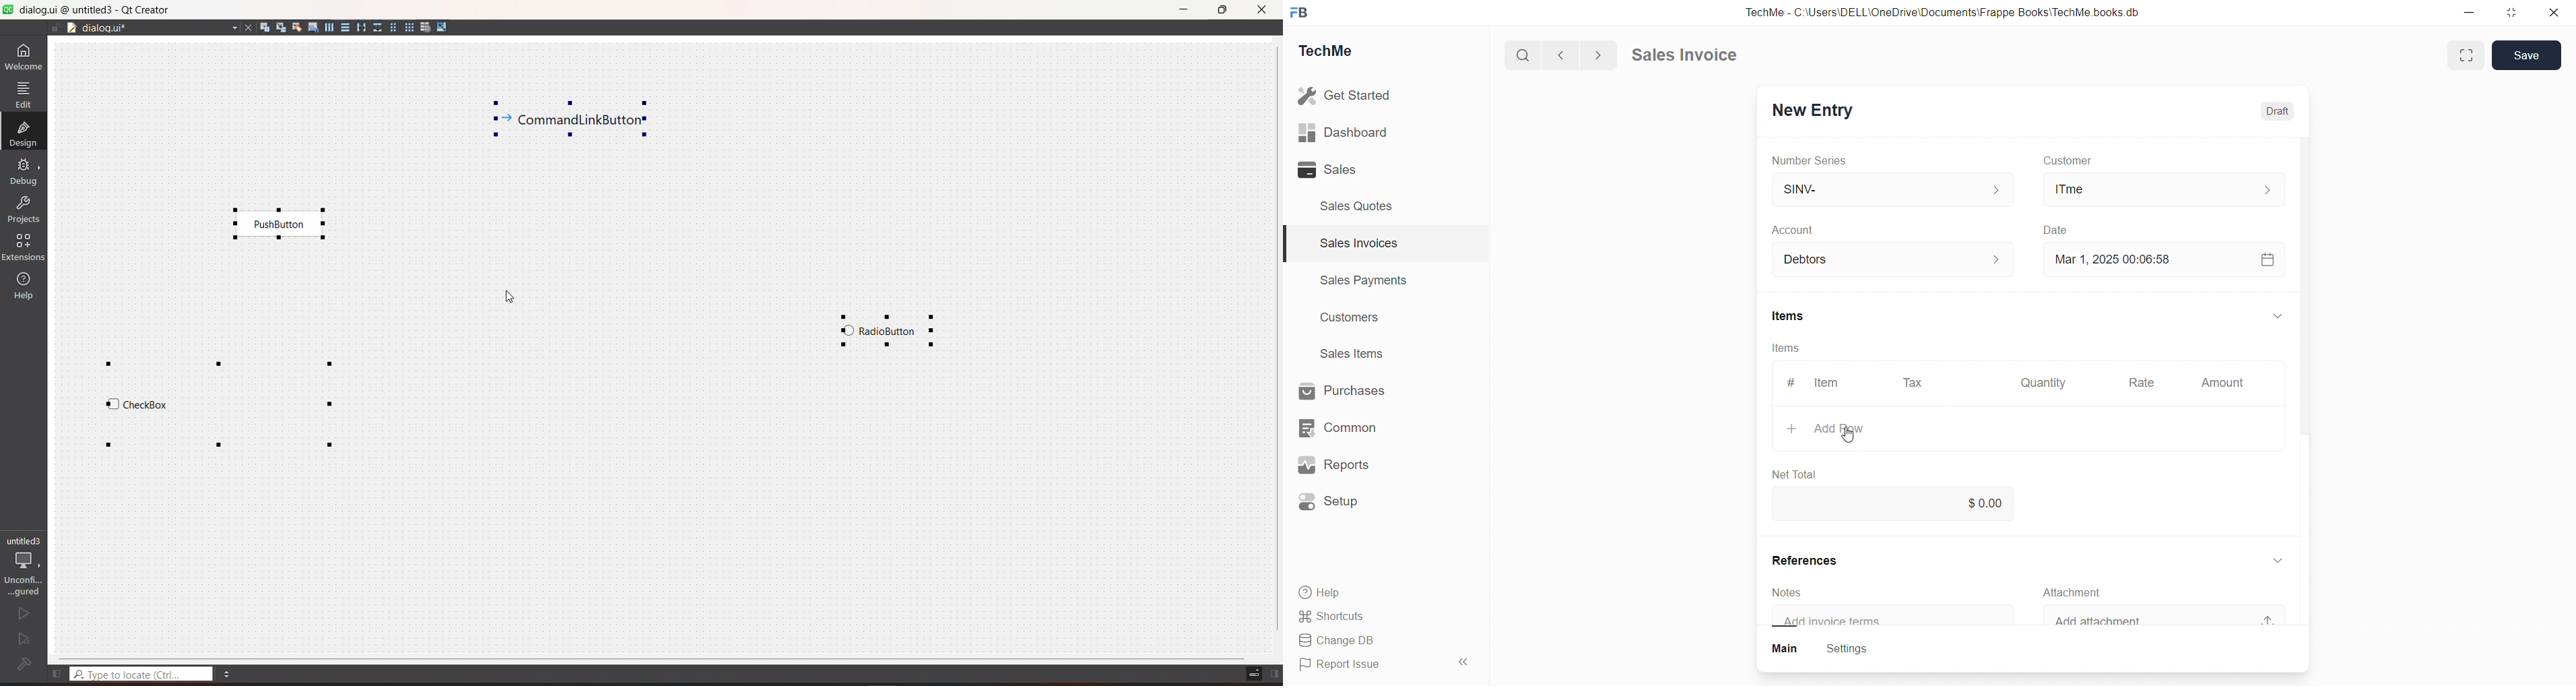  I want to click on TechMe - C-\Users\DELL\OneDrive\Documents\Frappe Books'TechMe books db, so click(1956, 10).